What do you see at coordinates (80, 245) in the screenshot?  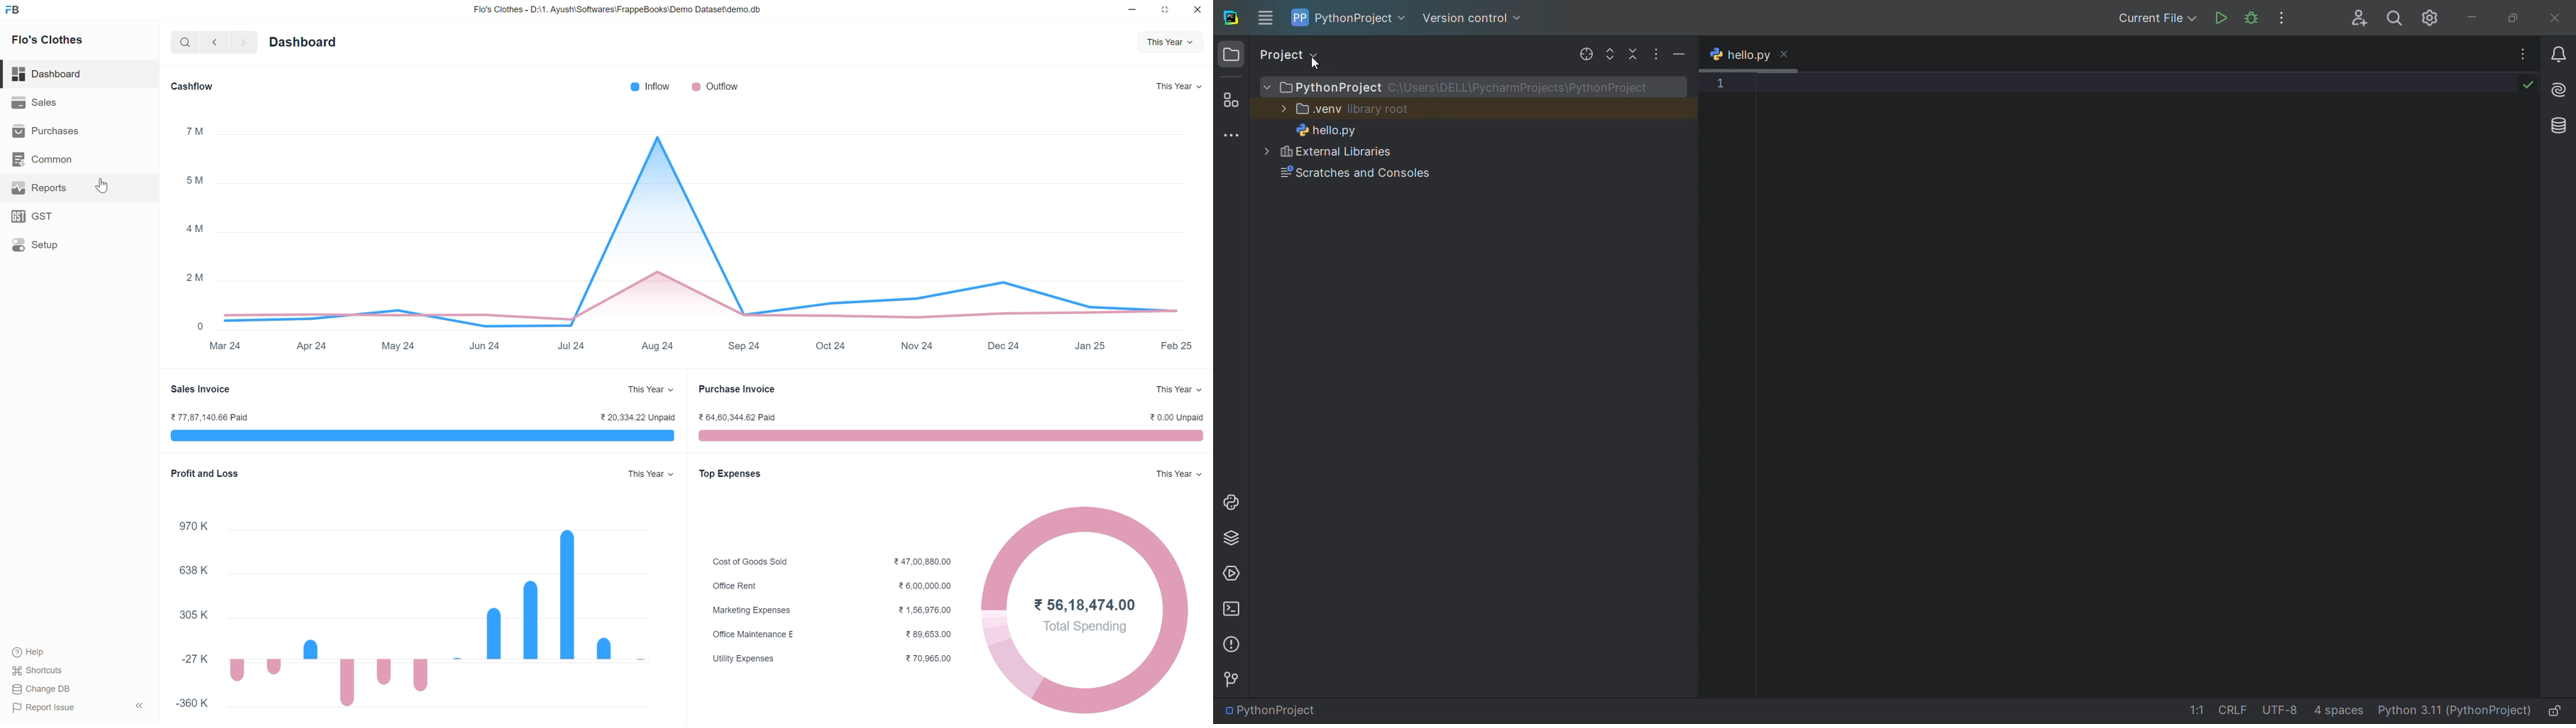 I see `setup` at bounding box center [80, 245].